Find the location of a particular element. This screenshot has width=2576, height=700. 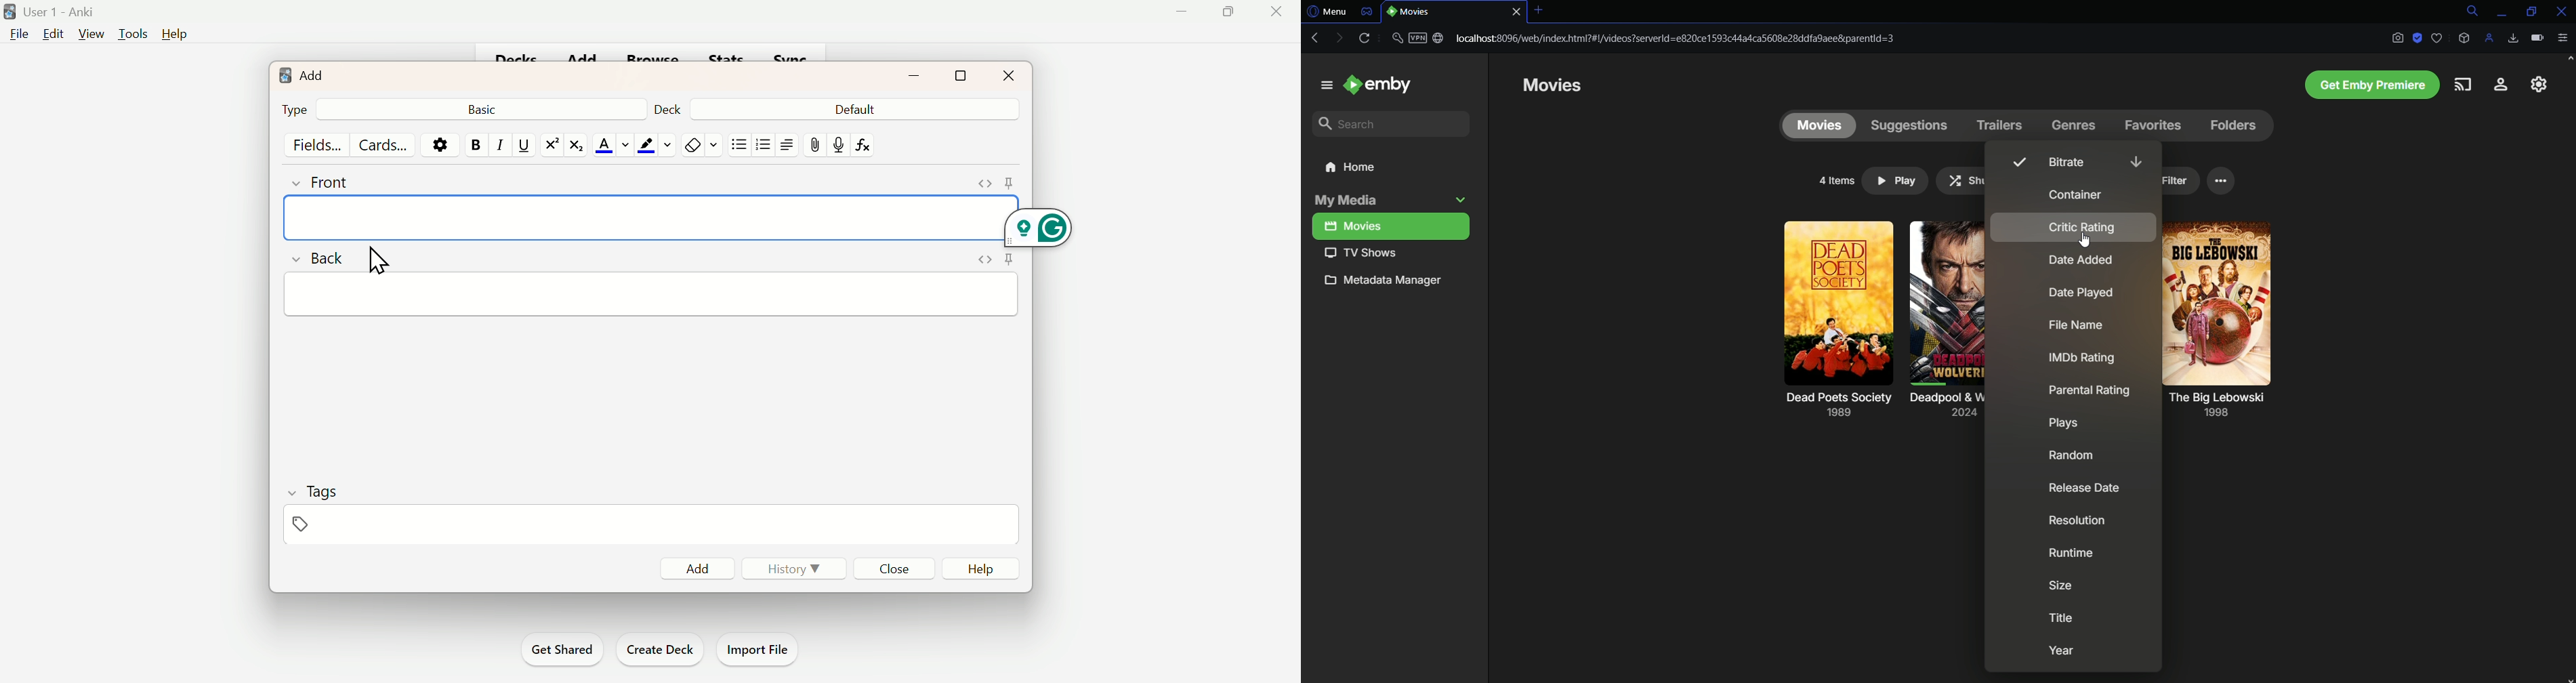

Deadpool and Wolverine is located at coordinates (1939, 409).